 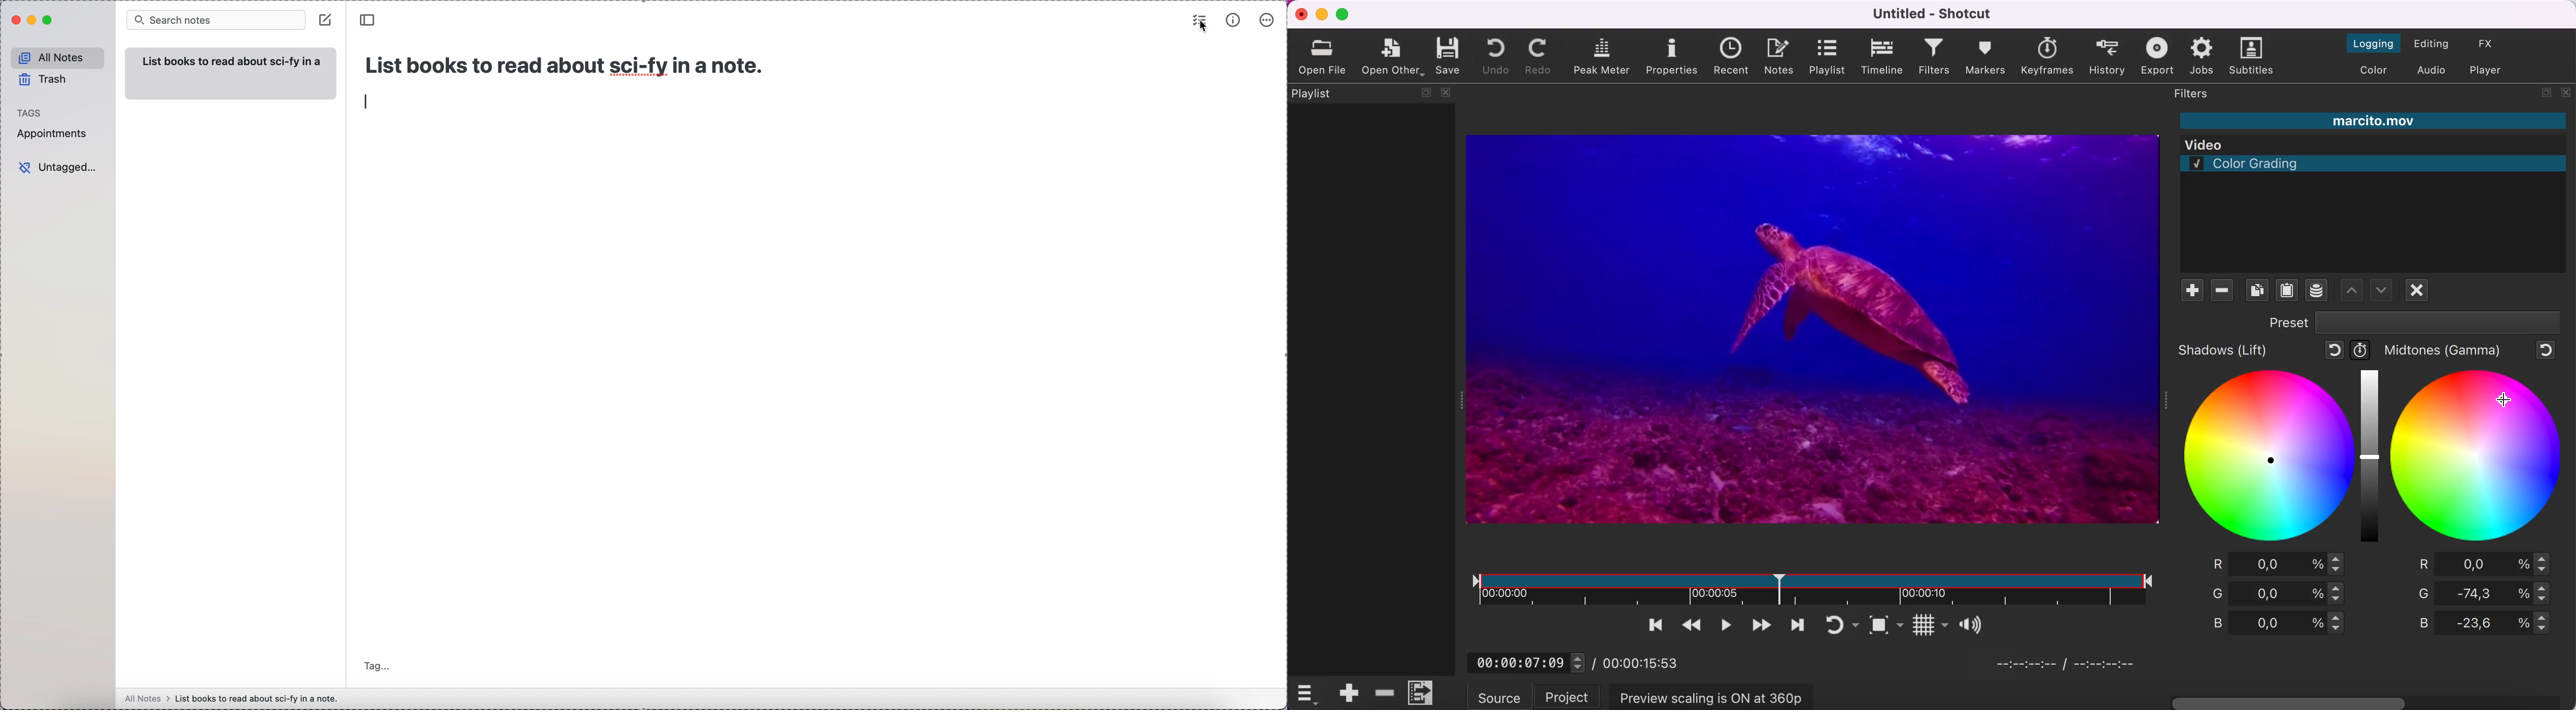 I want to click on maximize, so click(x=1347, y=15).